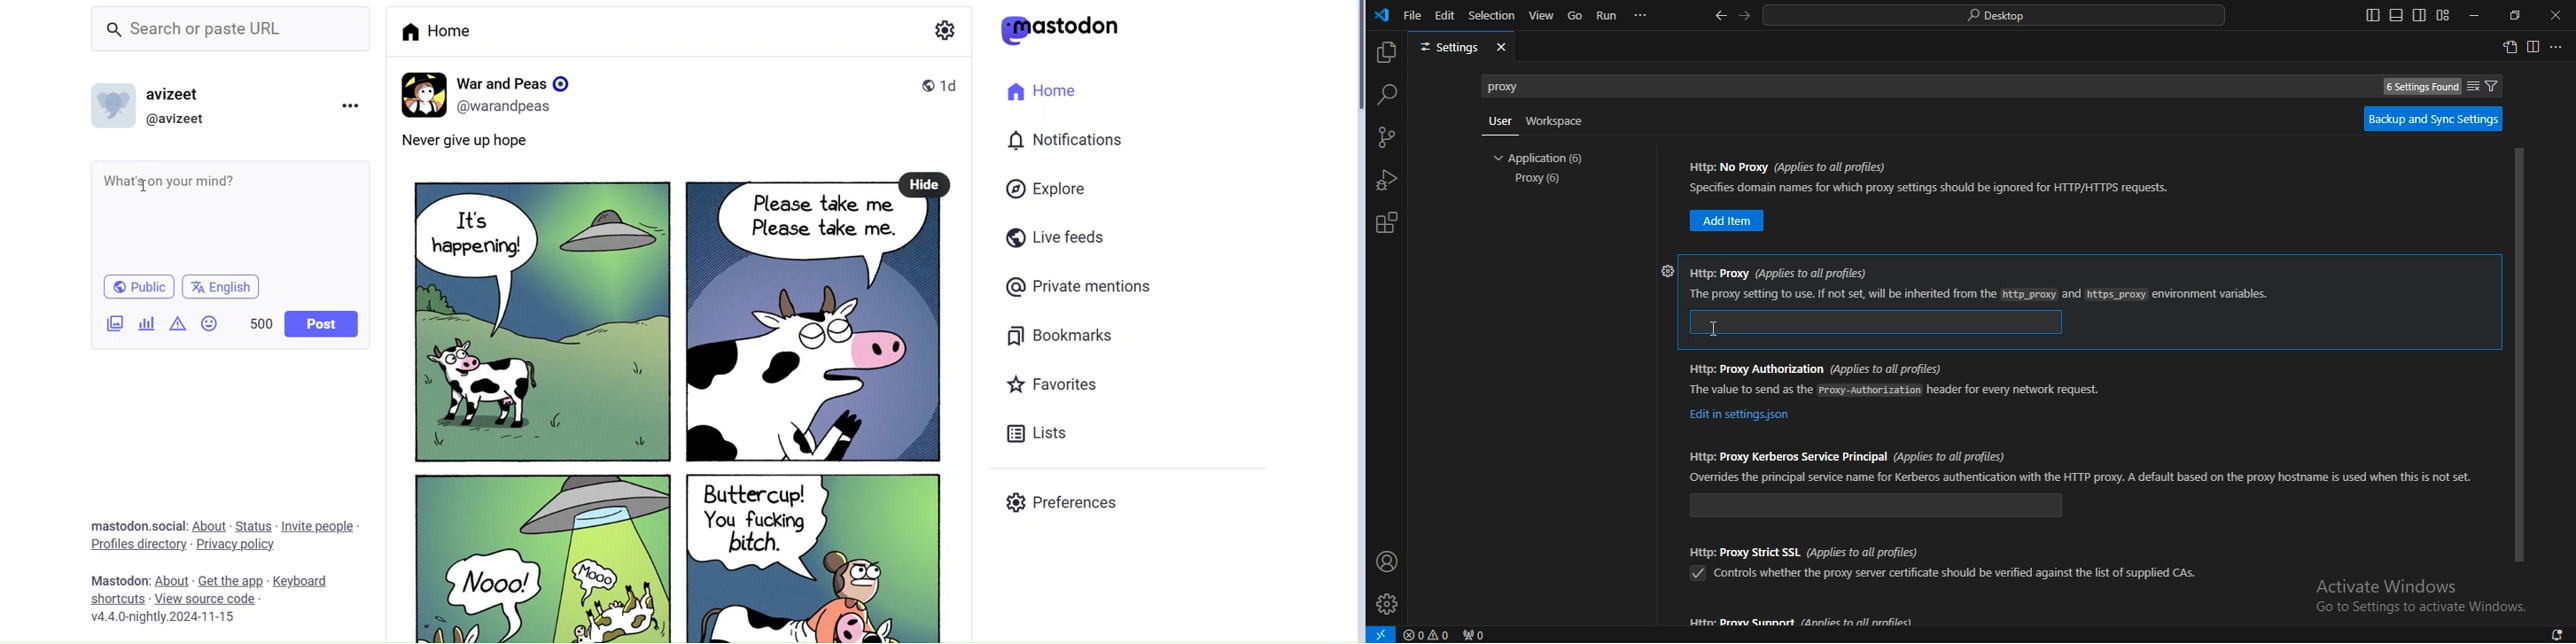 This screenshot has width=2576, height=644. I want to click on v4.4.0-nightly.2024-11-15, so click(163, 619).